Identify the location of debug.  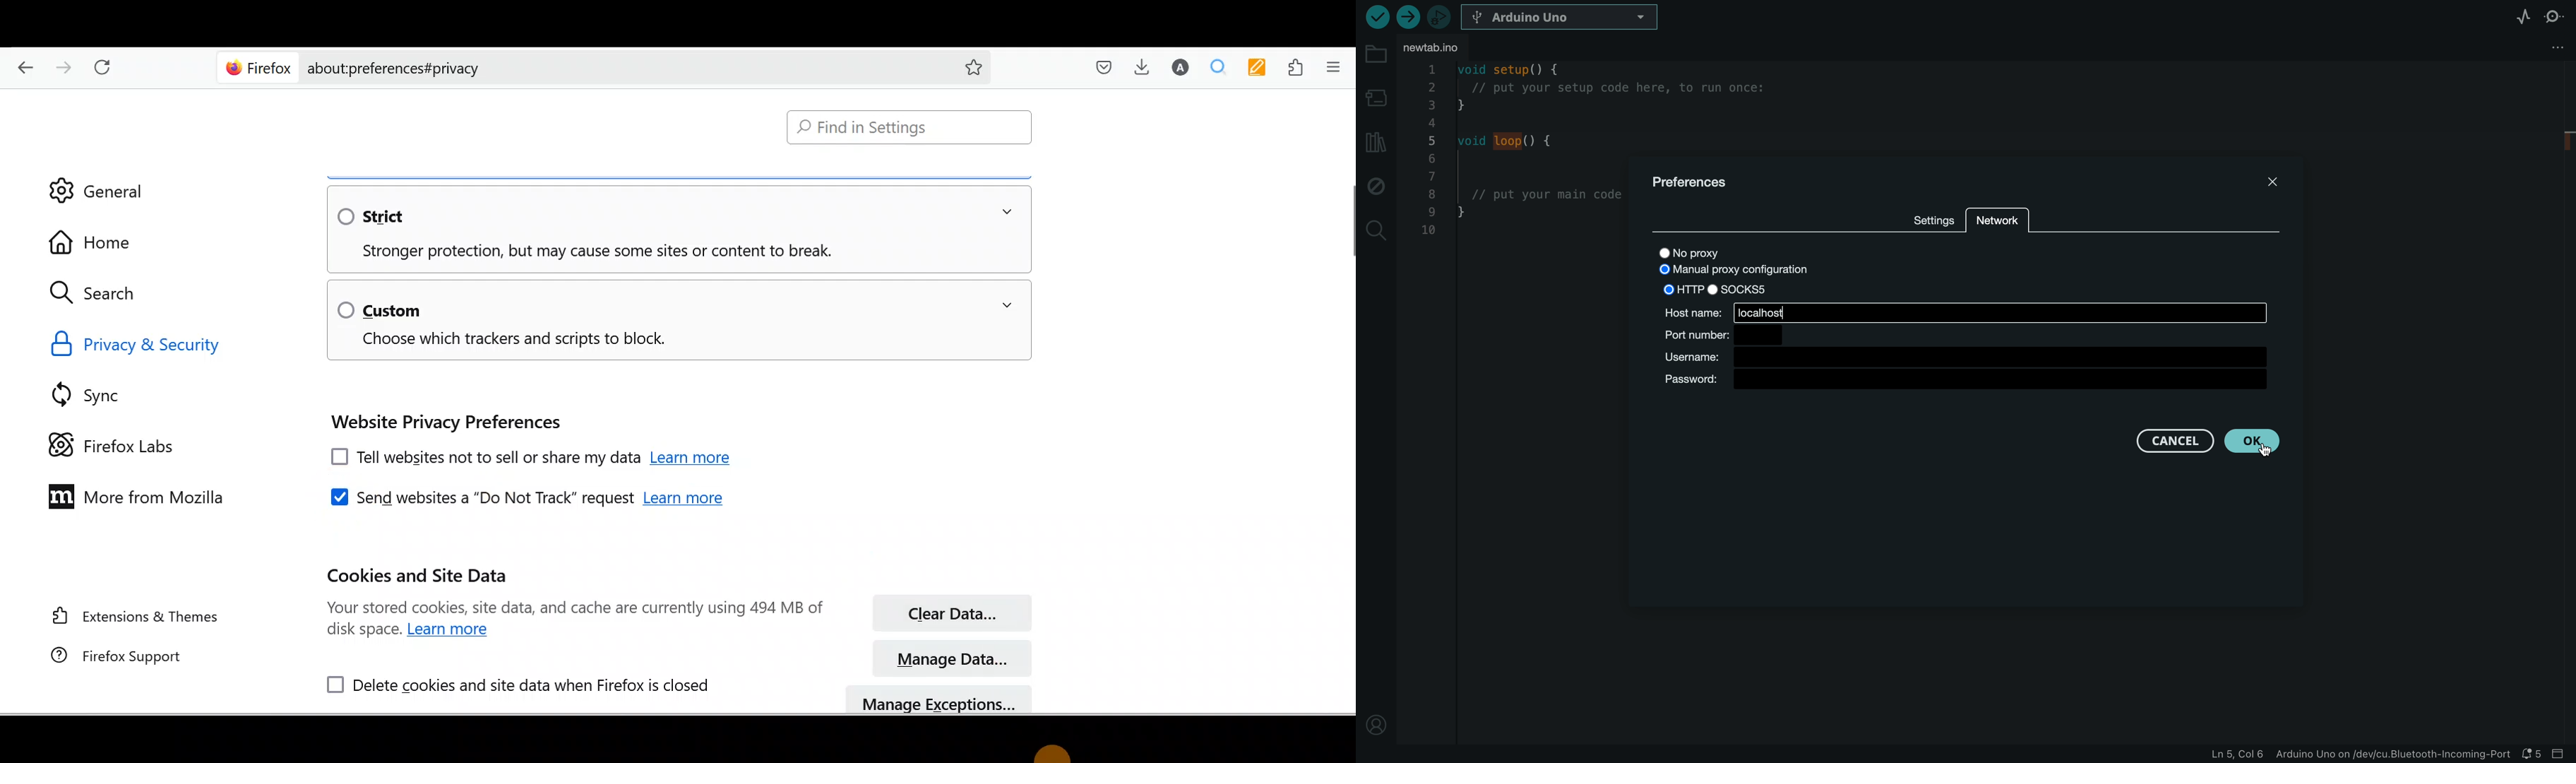
(1376, 184).